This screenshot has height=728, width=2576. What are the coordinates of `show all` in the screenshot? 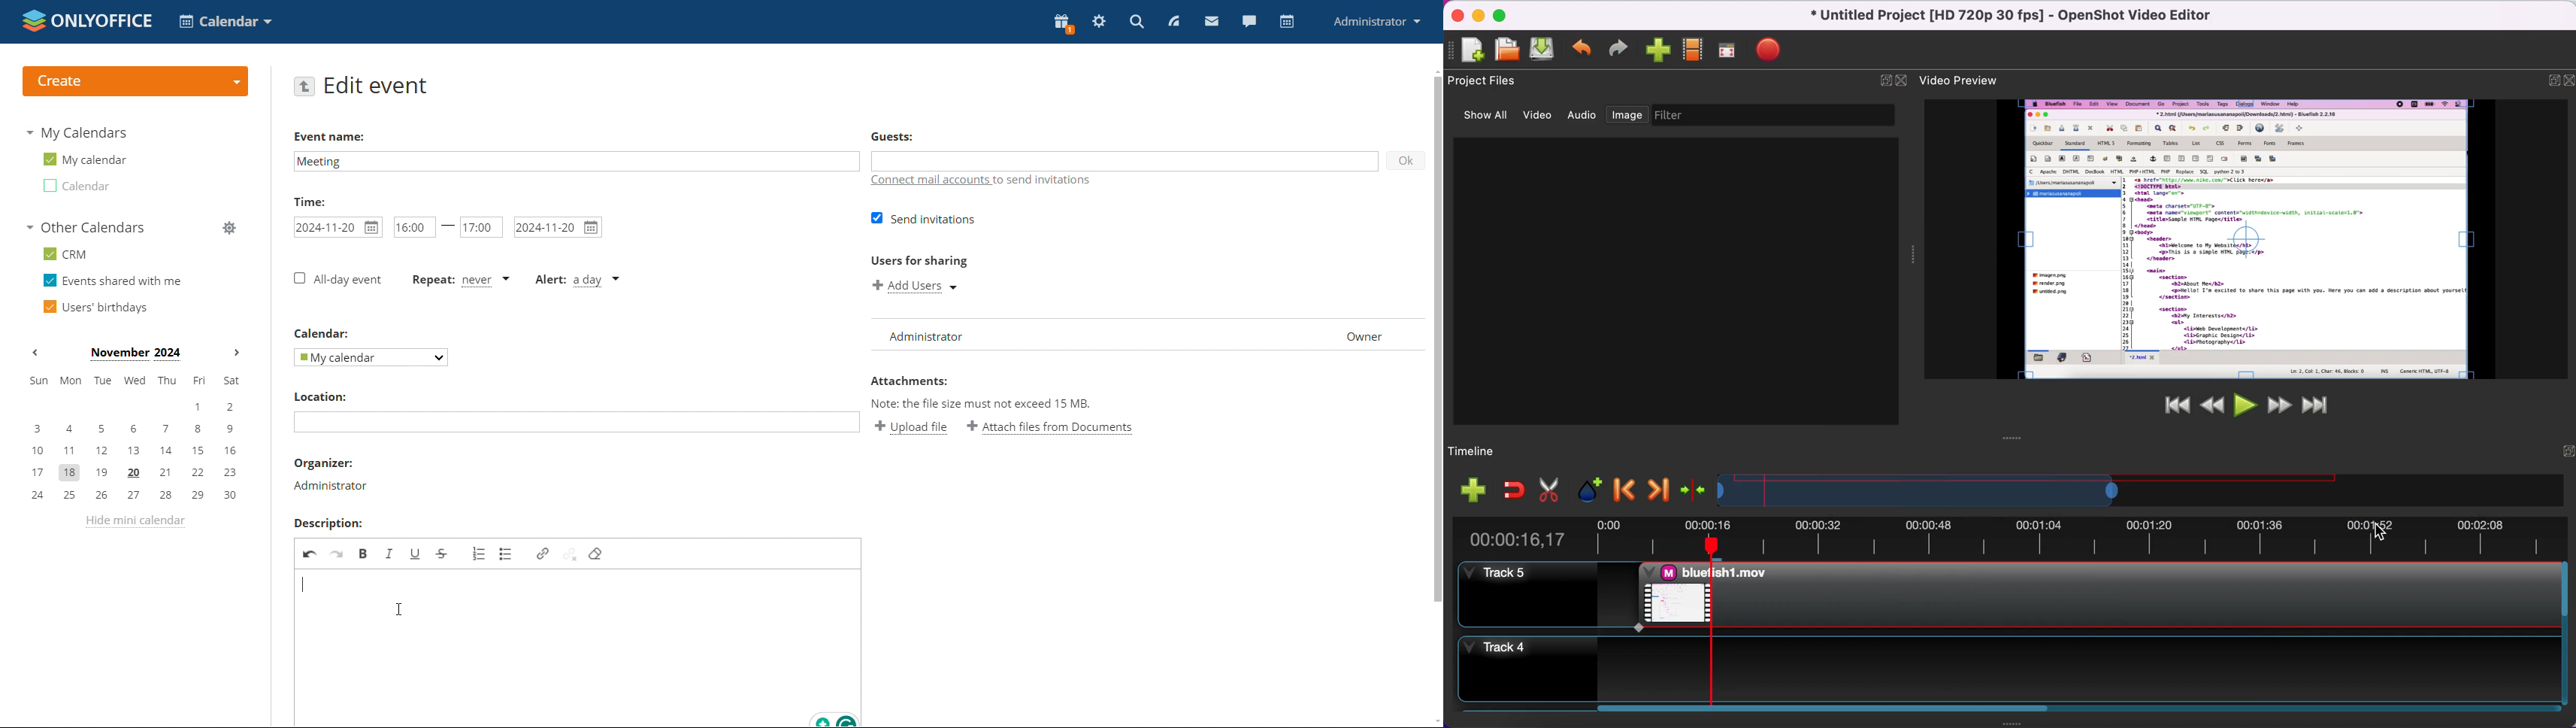 It's located at (1487, 118).